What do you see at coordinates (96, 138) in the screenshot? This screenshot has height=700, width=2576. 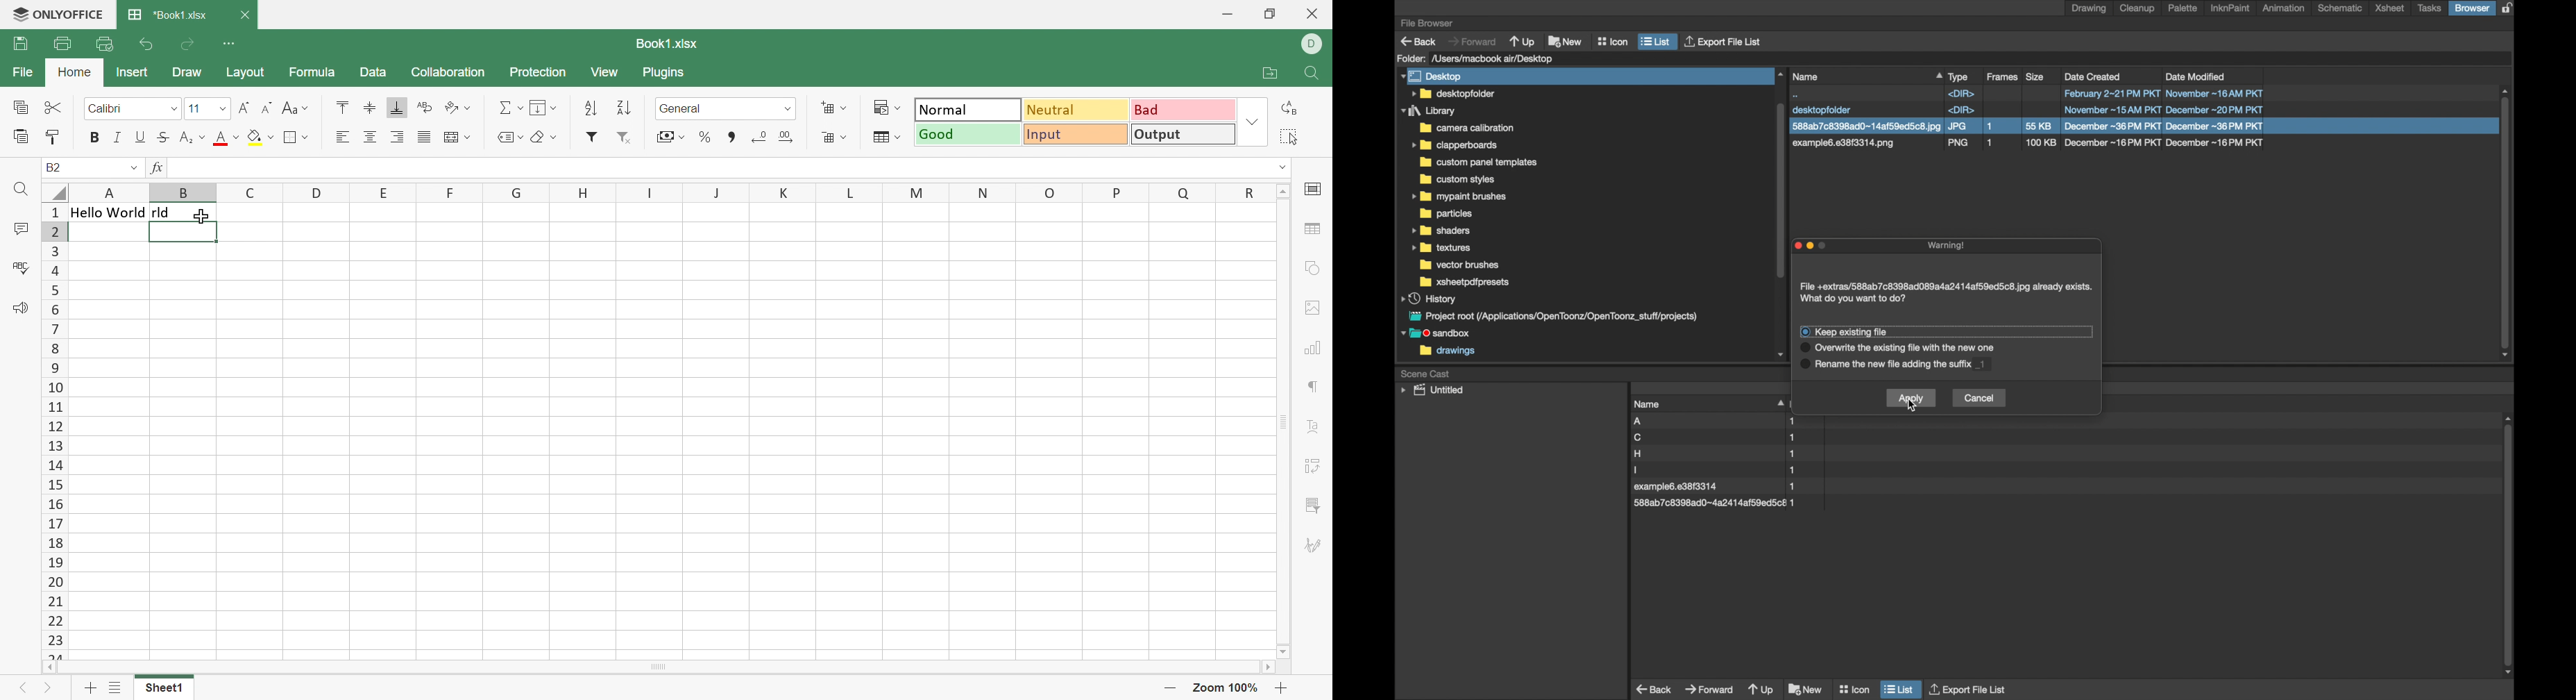 I see `Bold` at bounding box center [96, 138].